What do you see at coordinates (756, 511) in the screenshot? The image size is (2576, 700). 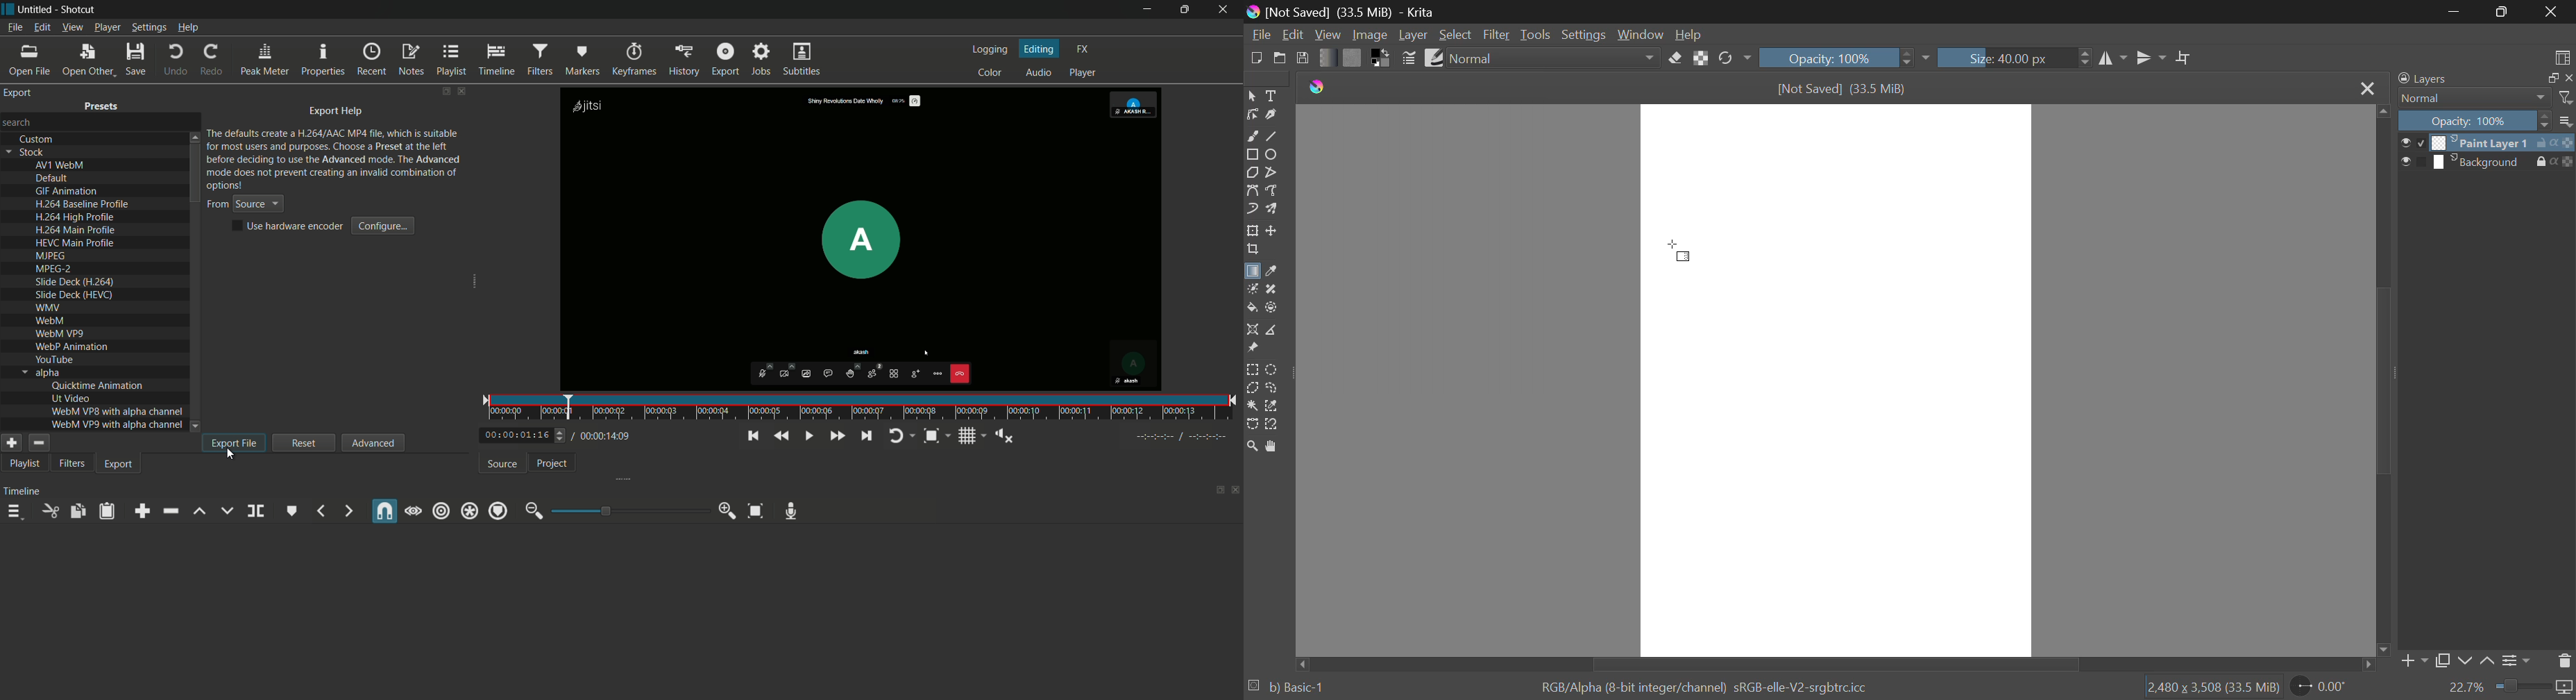 I see `zoom timeline to fit` at bounding box center [756, 511].